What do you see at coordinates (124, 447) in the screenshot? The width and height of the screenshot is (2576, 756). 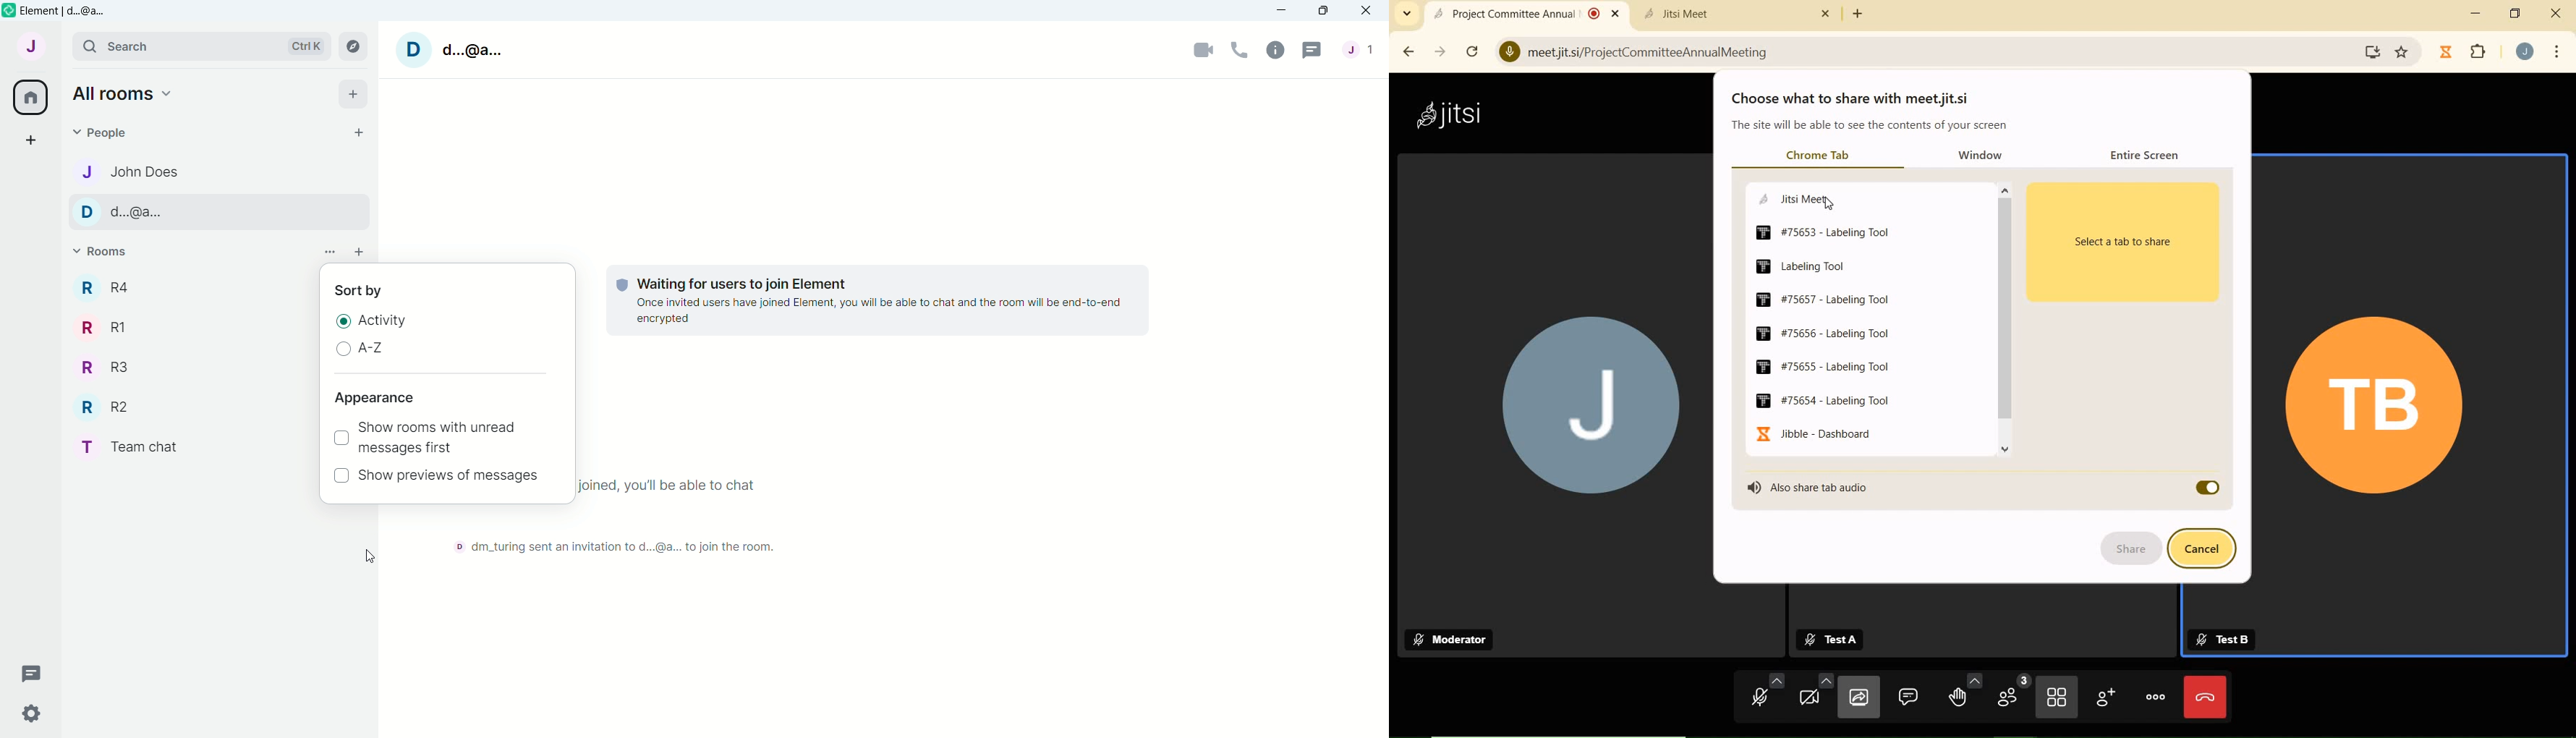 I see `Room Team Chat` at bounding box center [124, 447].